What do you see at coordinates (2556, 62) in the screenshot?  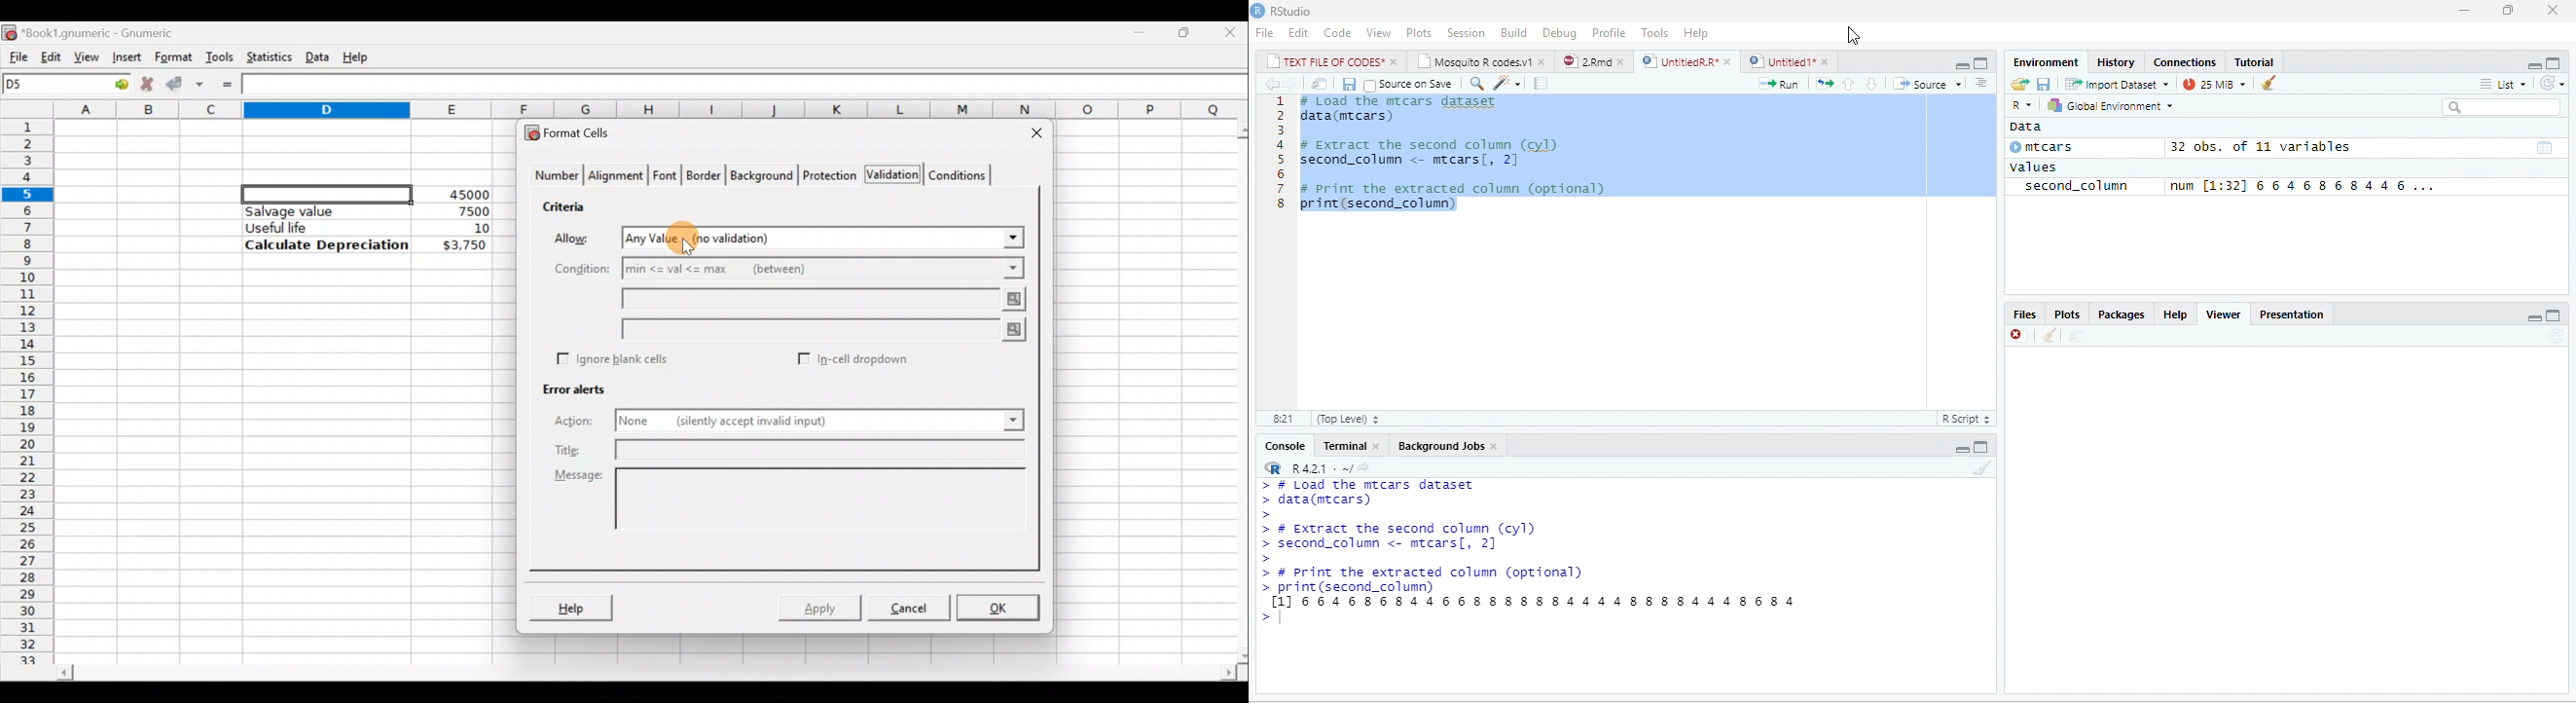 I see `maximize` at bounding box center [2556, 62].